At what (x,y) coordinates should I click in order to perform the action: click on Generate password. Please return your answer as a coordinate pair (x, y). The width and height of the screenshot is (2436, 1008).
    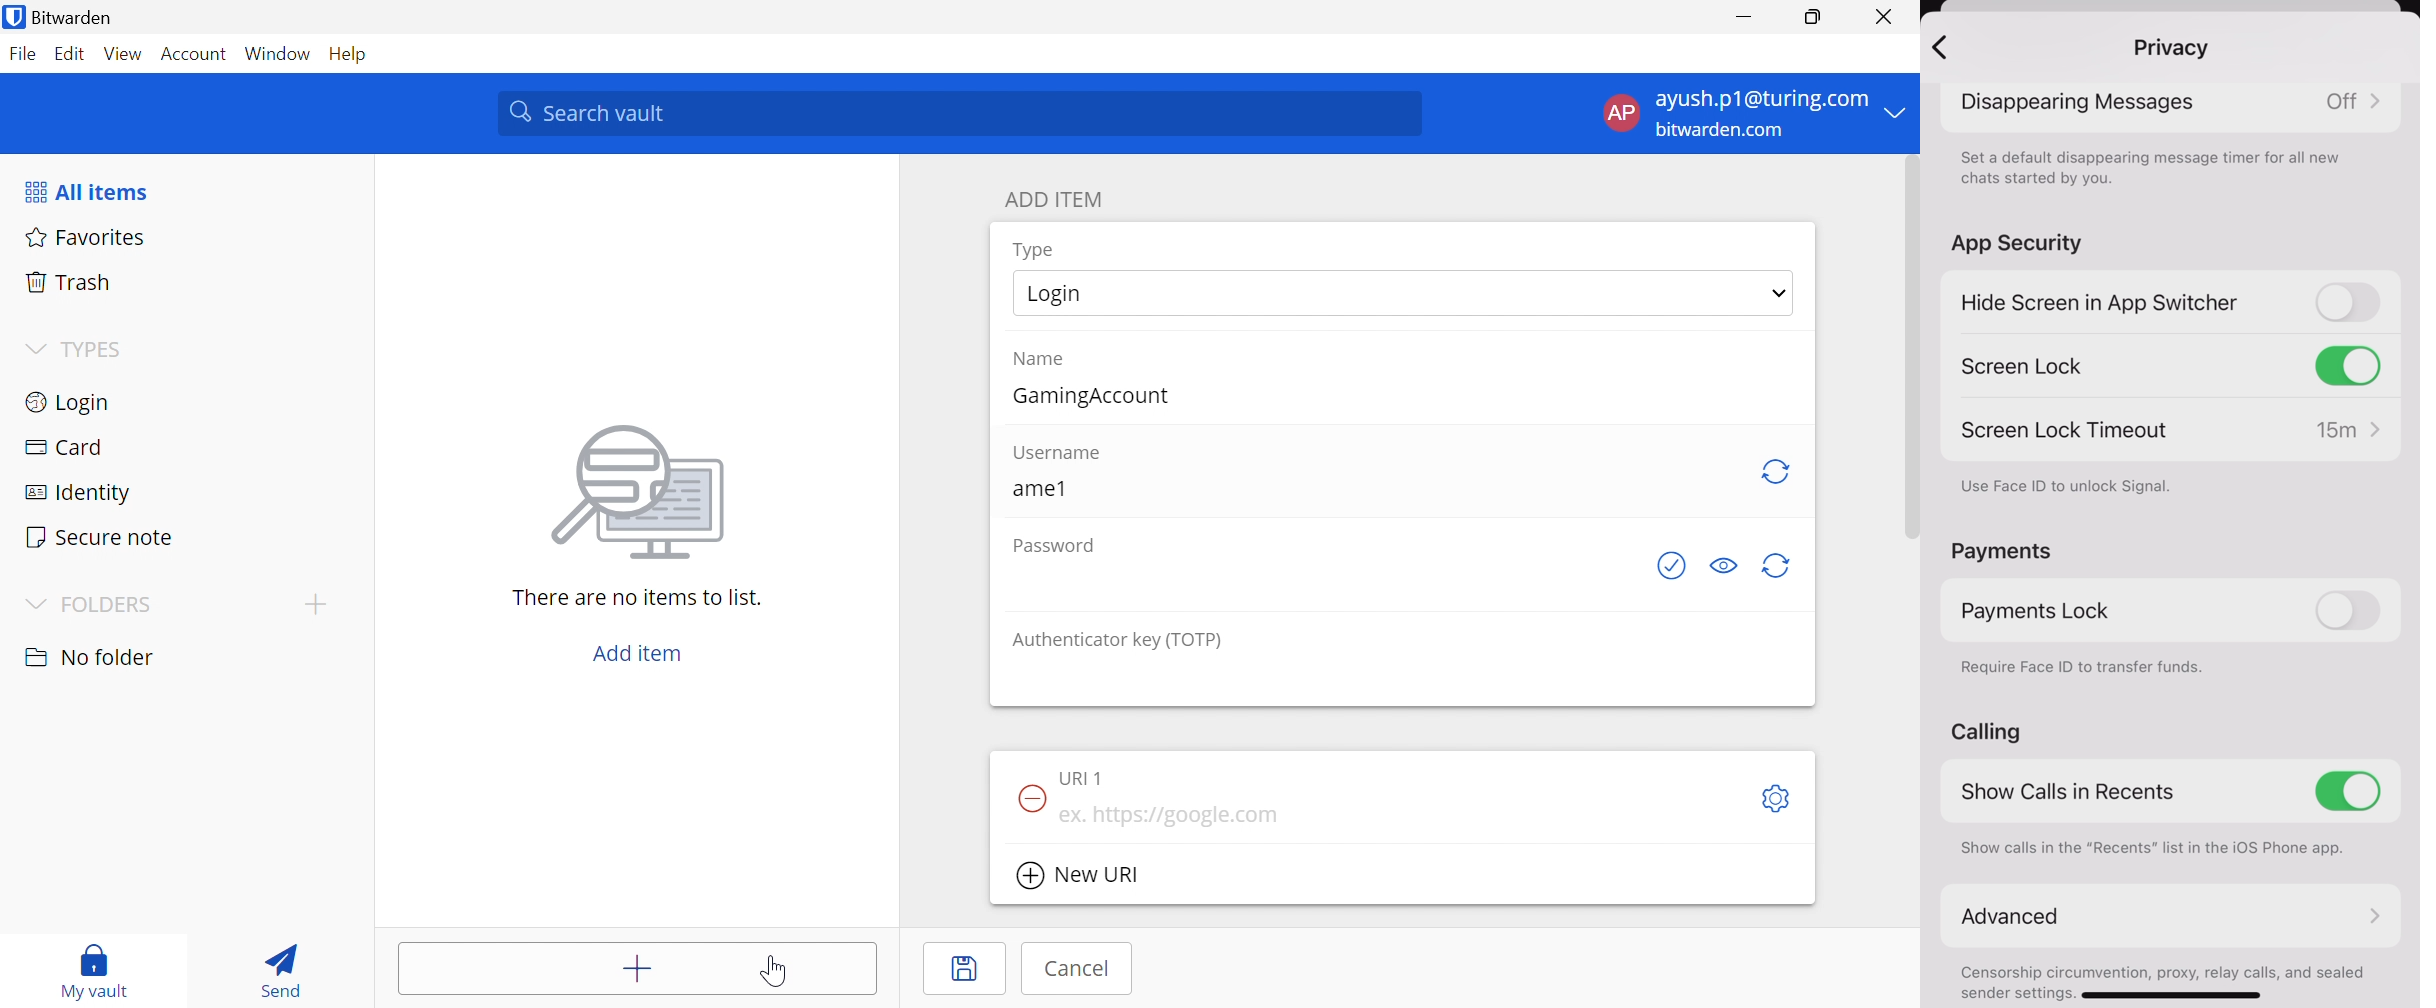
    Looking at the image, I should click on (1675, 567).